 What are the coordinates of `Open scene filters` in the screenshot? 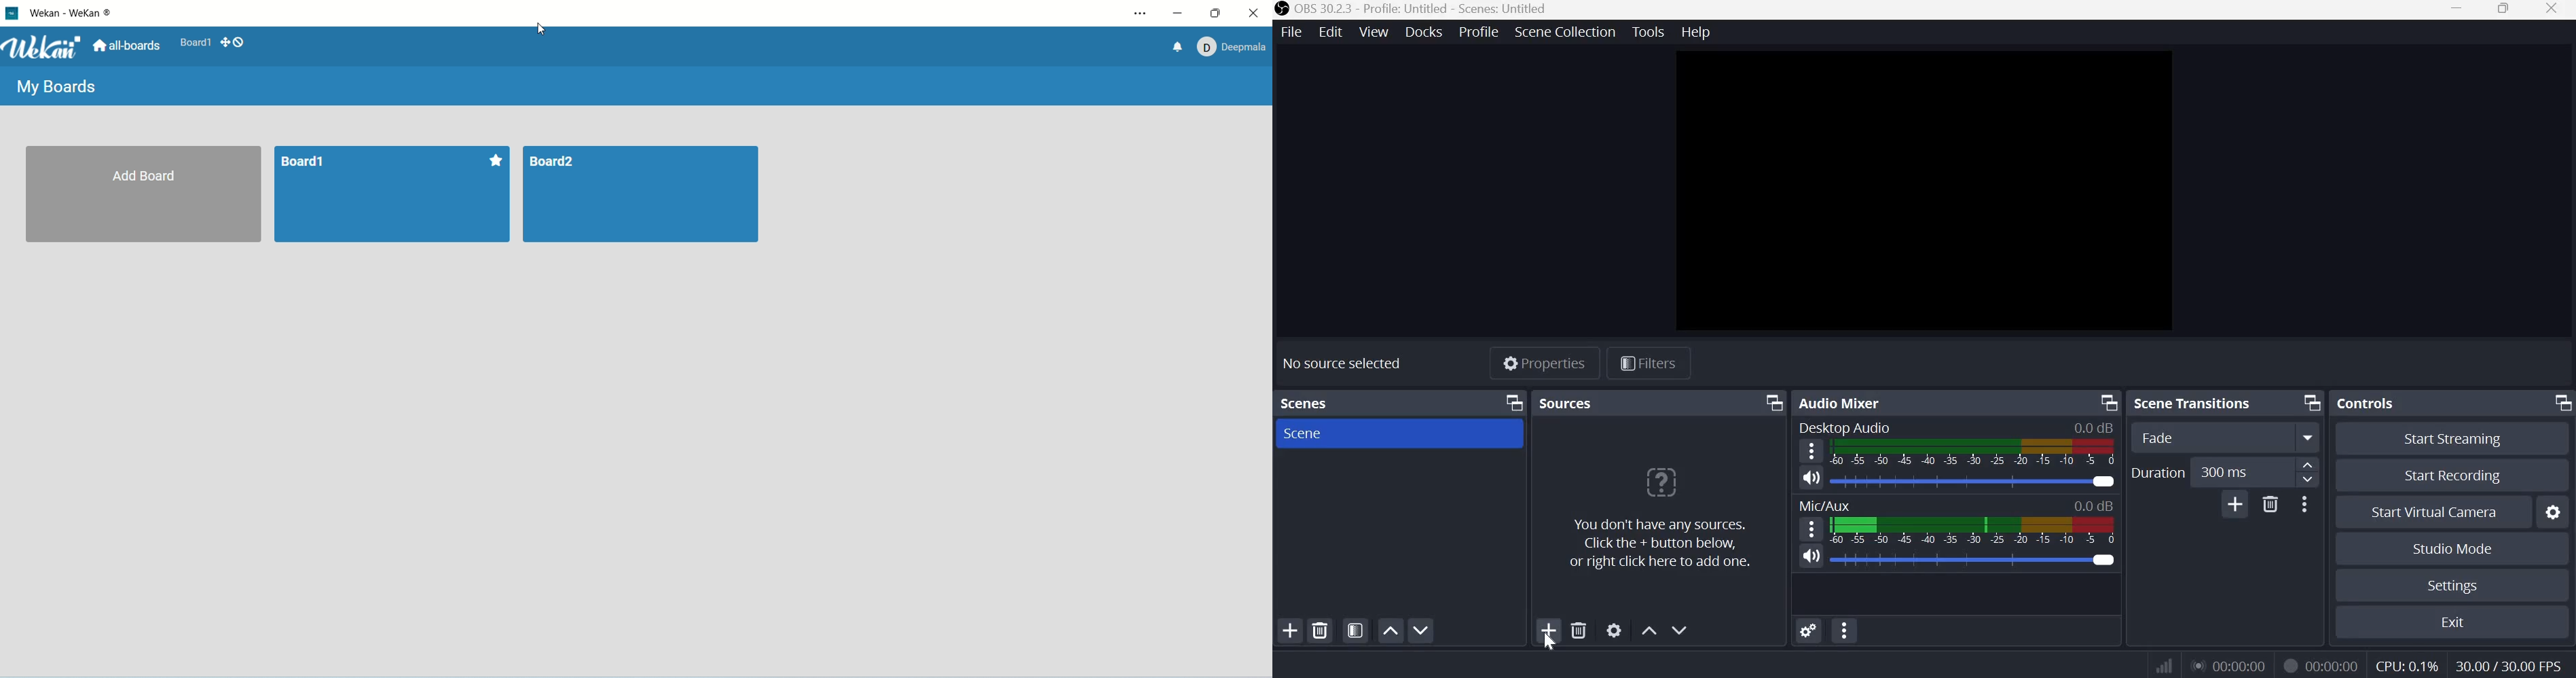 It's located at (1355, 631).